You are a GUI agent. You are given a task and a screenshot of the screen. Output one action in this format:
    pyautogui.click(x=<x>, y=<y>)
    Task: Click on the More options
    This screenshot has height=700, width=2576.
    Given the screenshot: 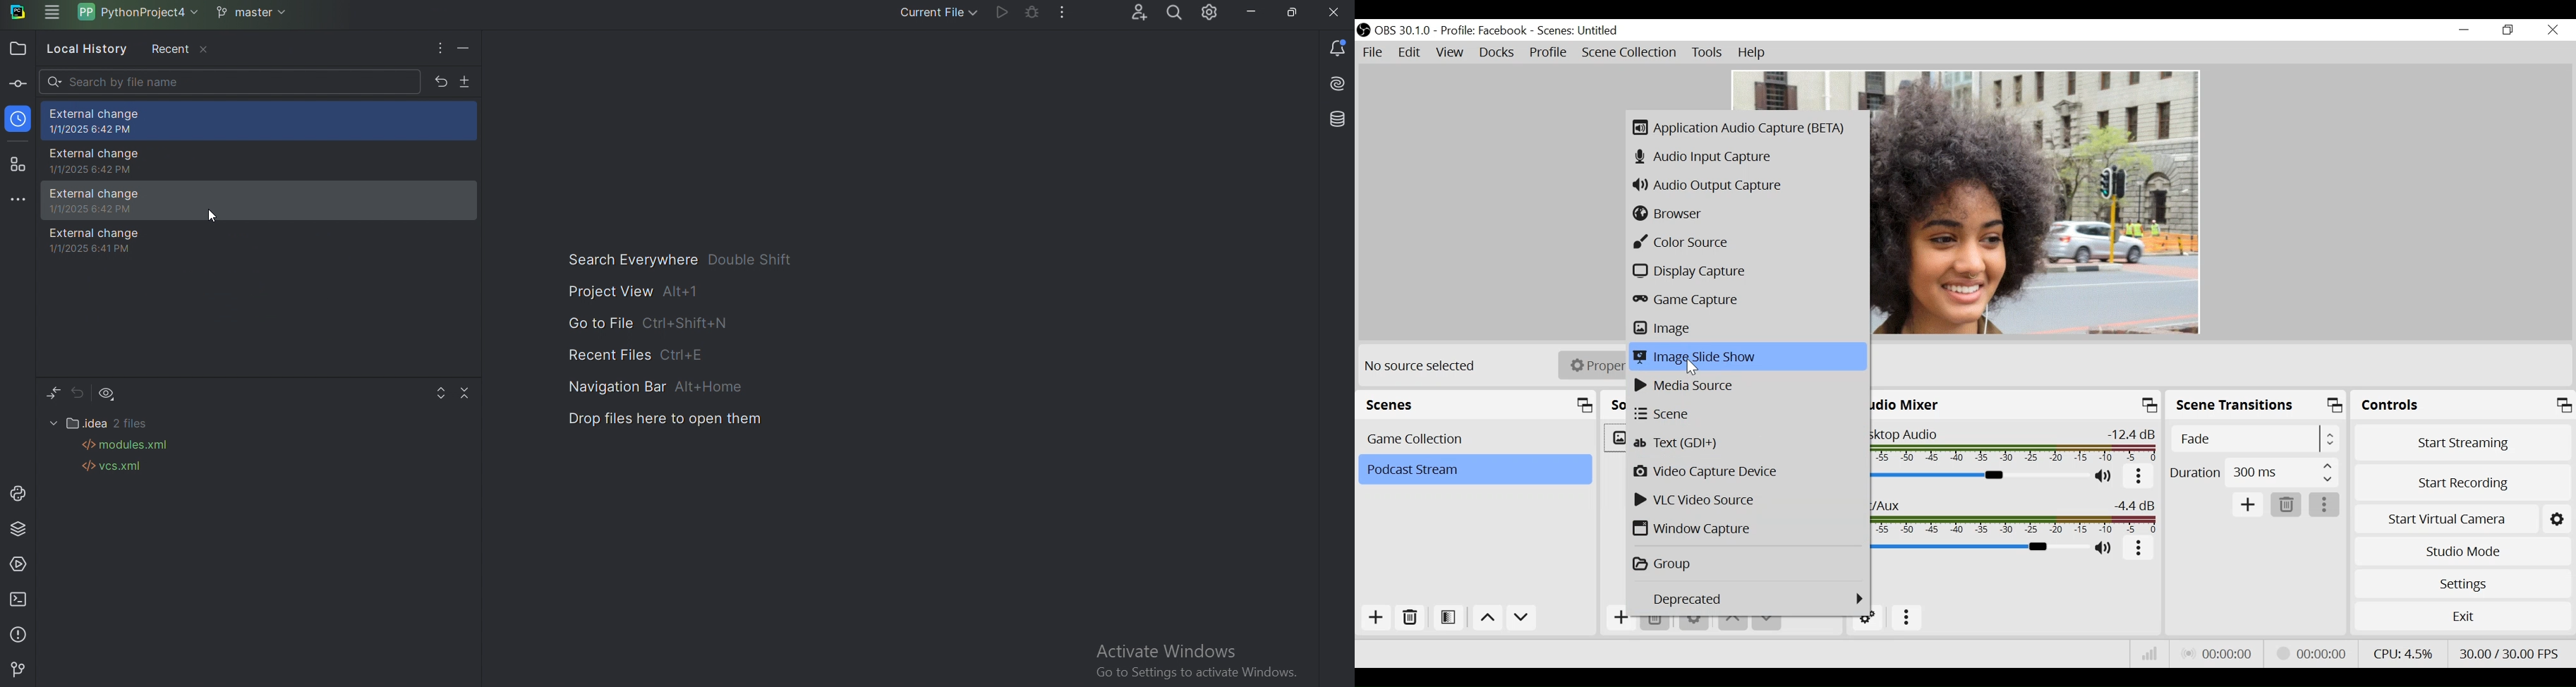 What is the action you would take?
    pyautogui.click(x=1908, y=618)
    